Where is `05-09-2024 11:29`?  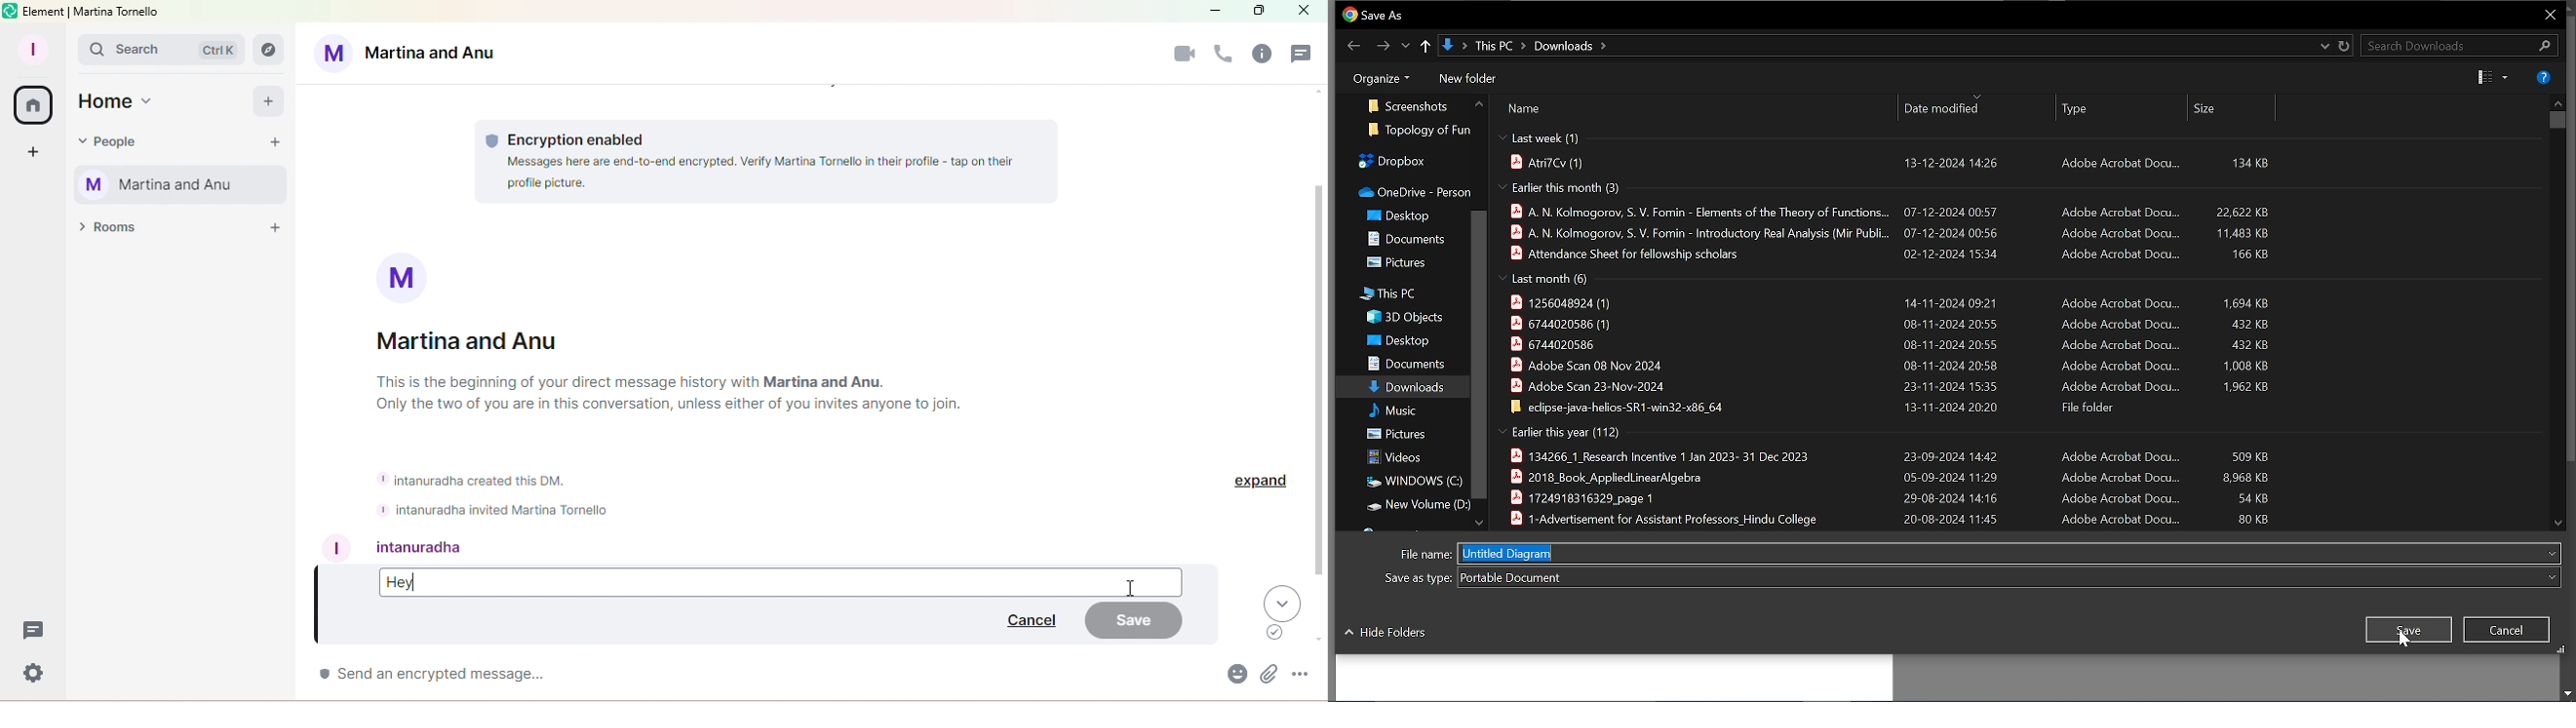 05-09-2024 11:29 is located at coordinates (1945, 479).